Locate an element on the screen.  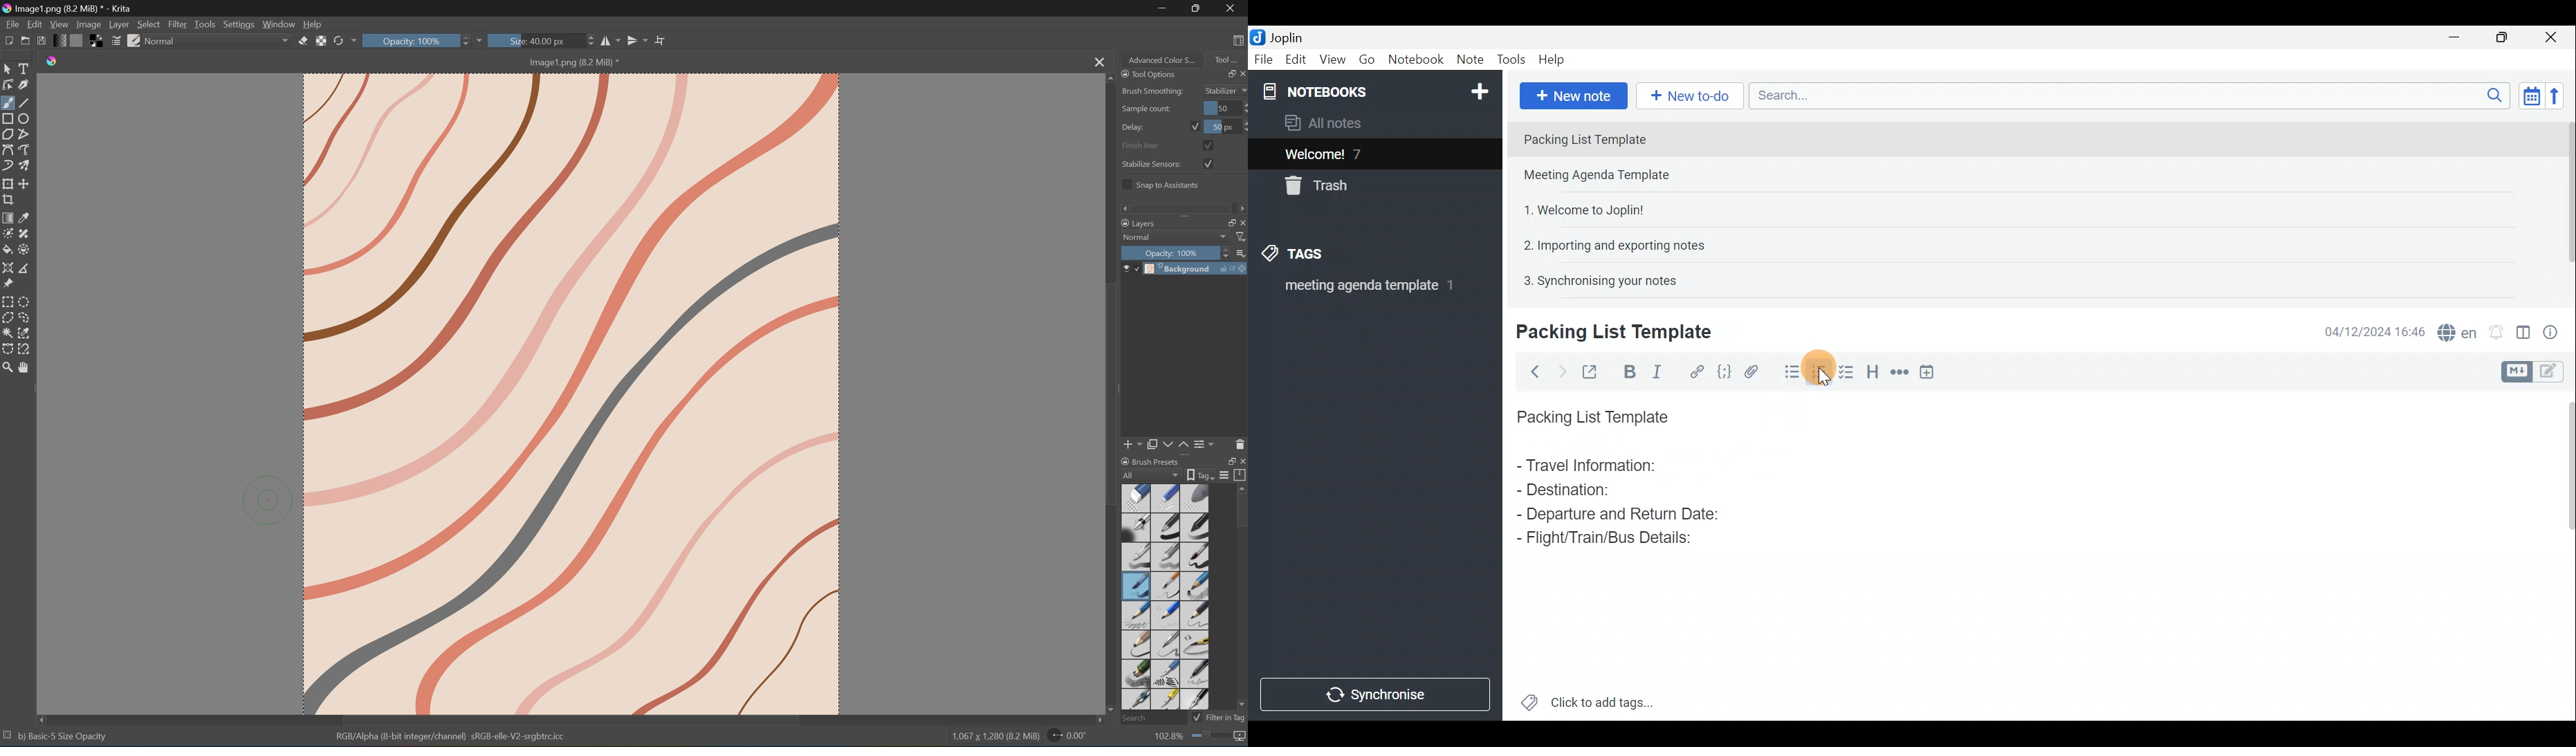
Welcome is located at coordinates (1354, 154).